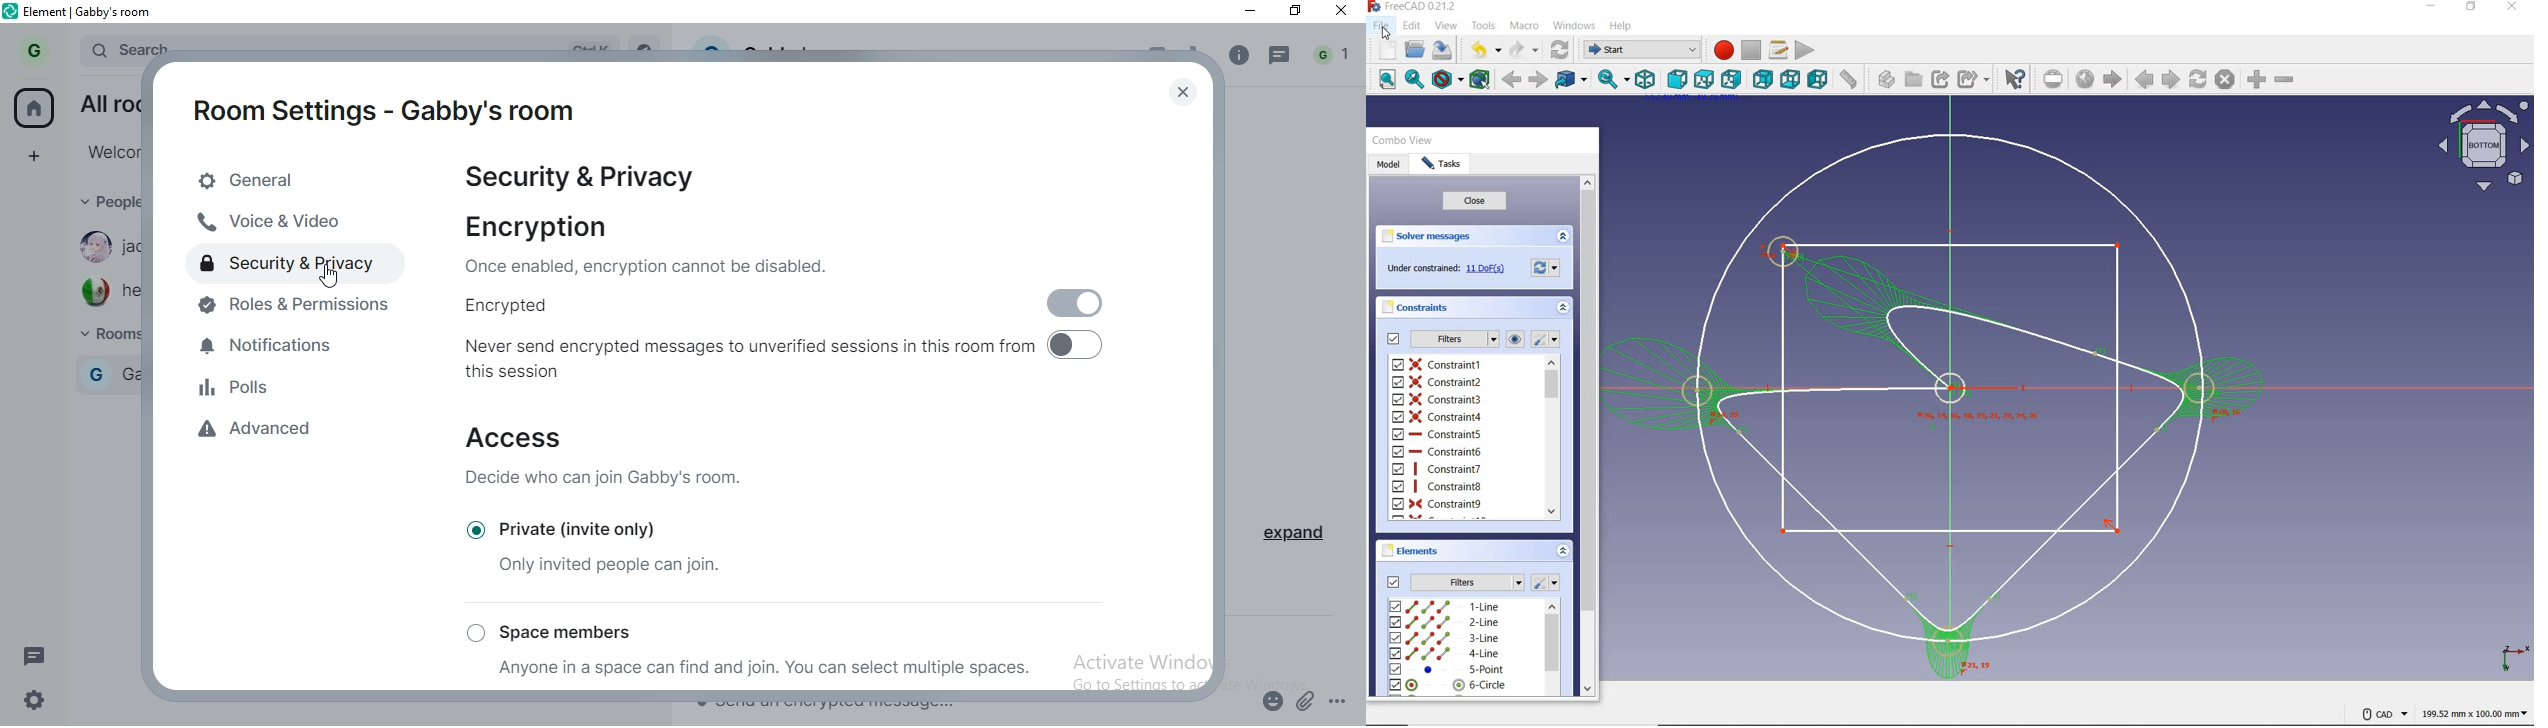  Describe the element at coordinates (1646, 80) in the screenshot. I see `isometric` at that location.